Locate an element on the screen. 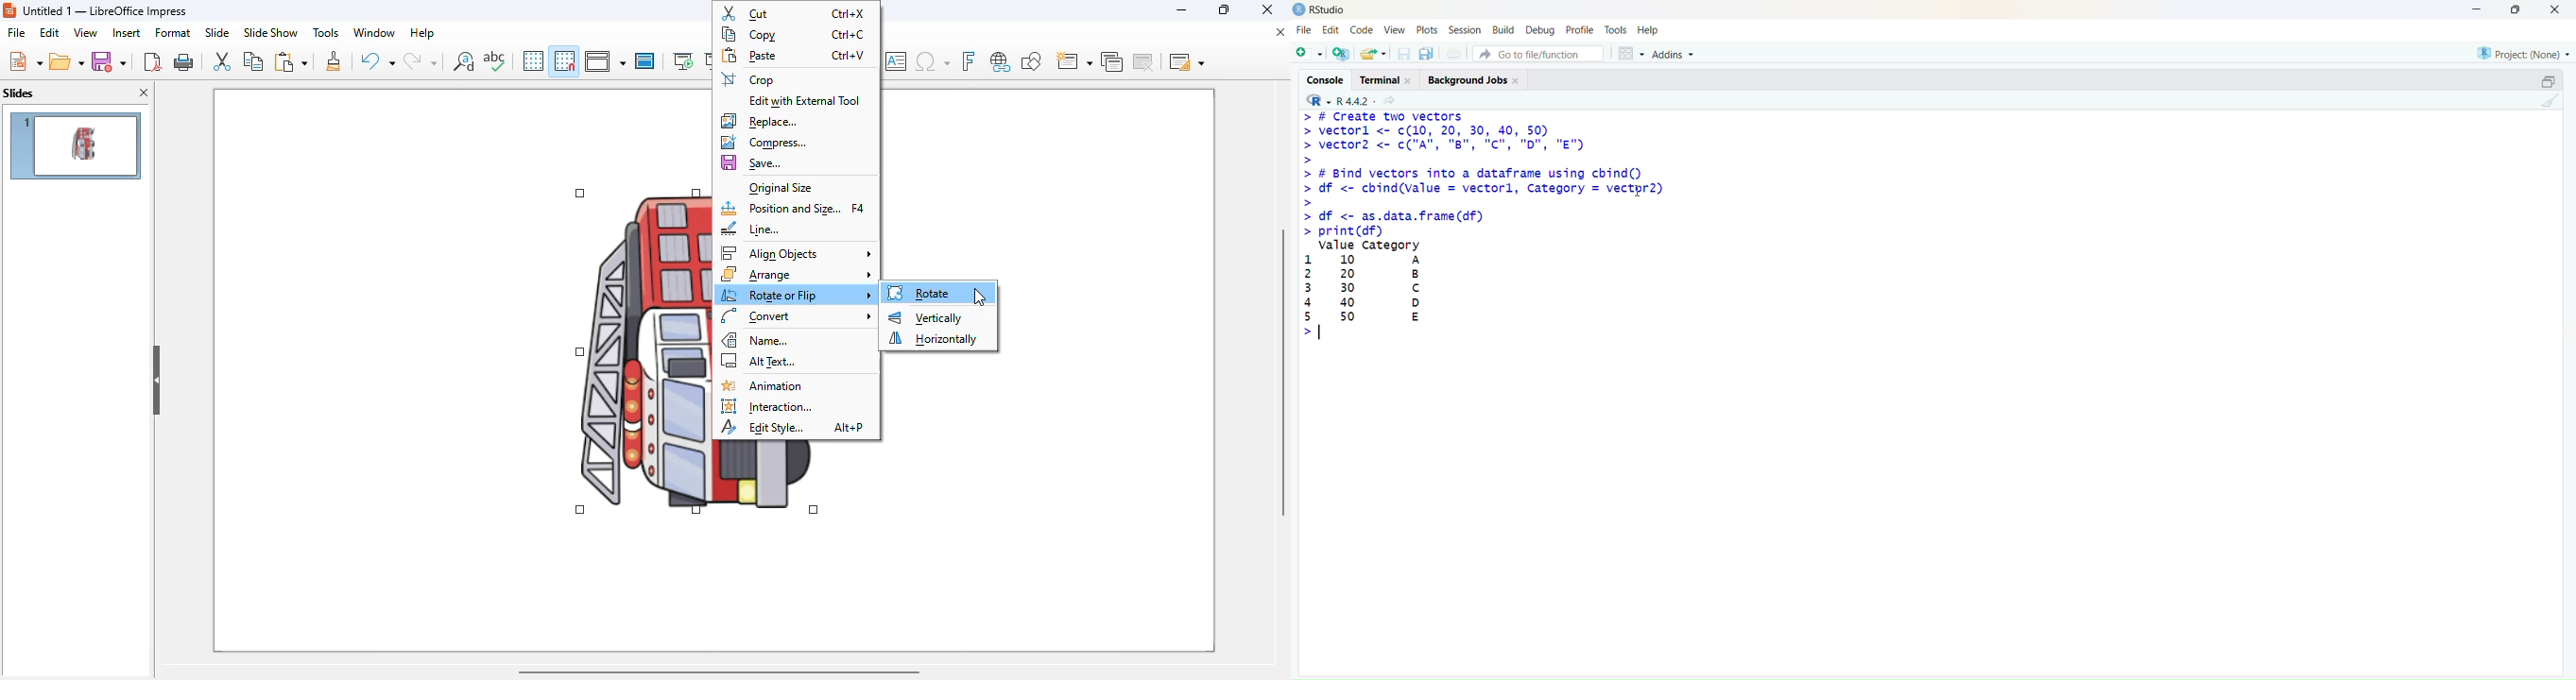  Project: (None) is located at coordinates (2522, 54).